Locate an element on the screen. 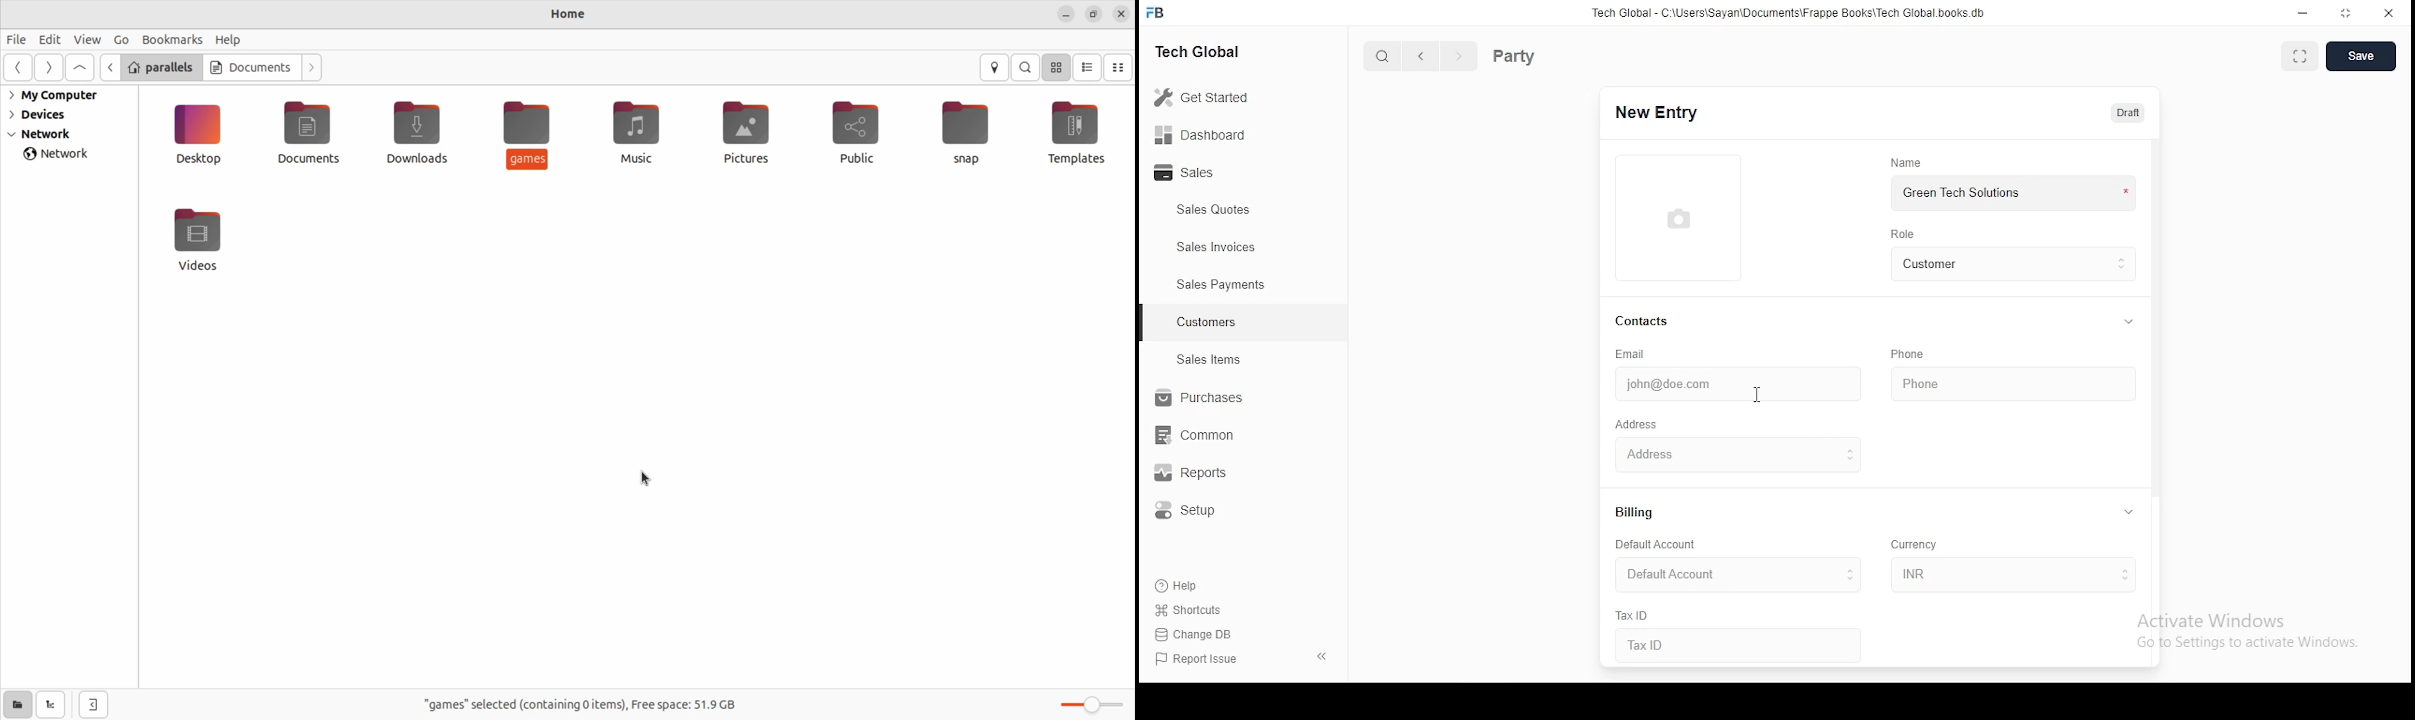 The image size is (2436, 728). inr is located at coordinates (2008, 575).